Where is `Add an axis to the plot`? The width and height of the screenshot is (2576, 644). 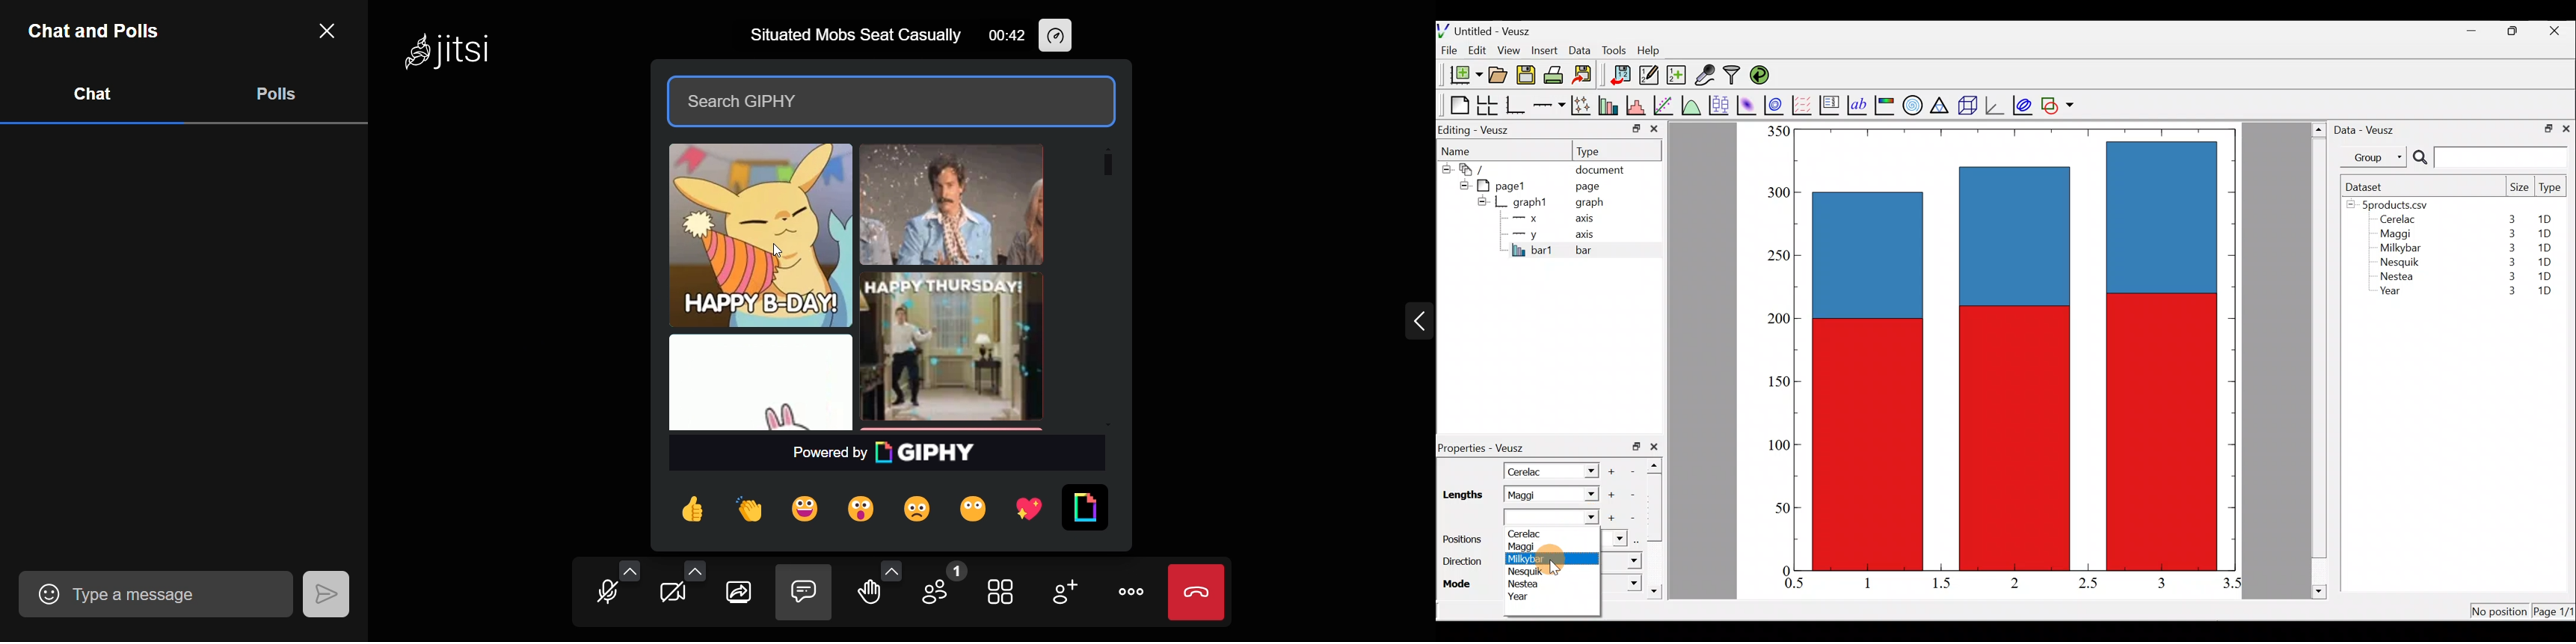
Add an axis to the plot is located at coordinates (1552, 105).